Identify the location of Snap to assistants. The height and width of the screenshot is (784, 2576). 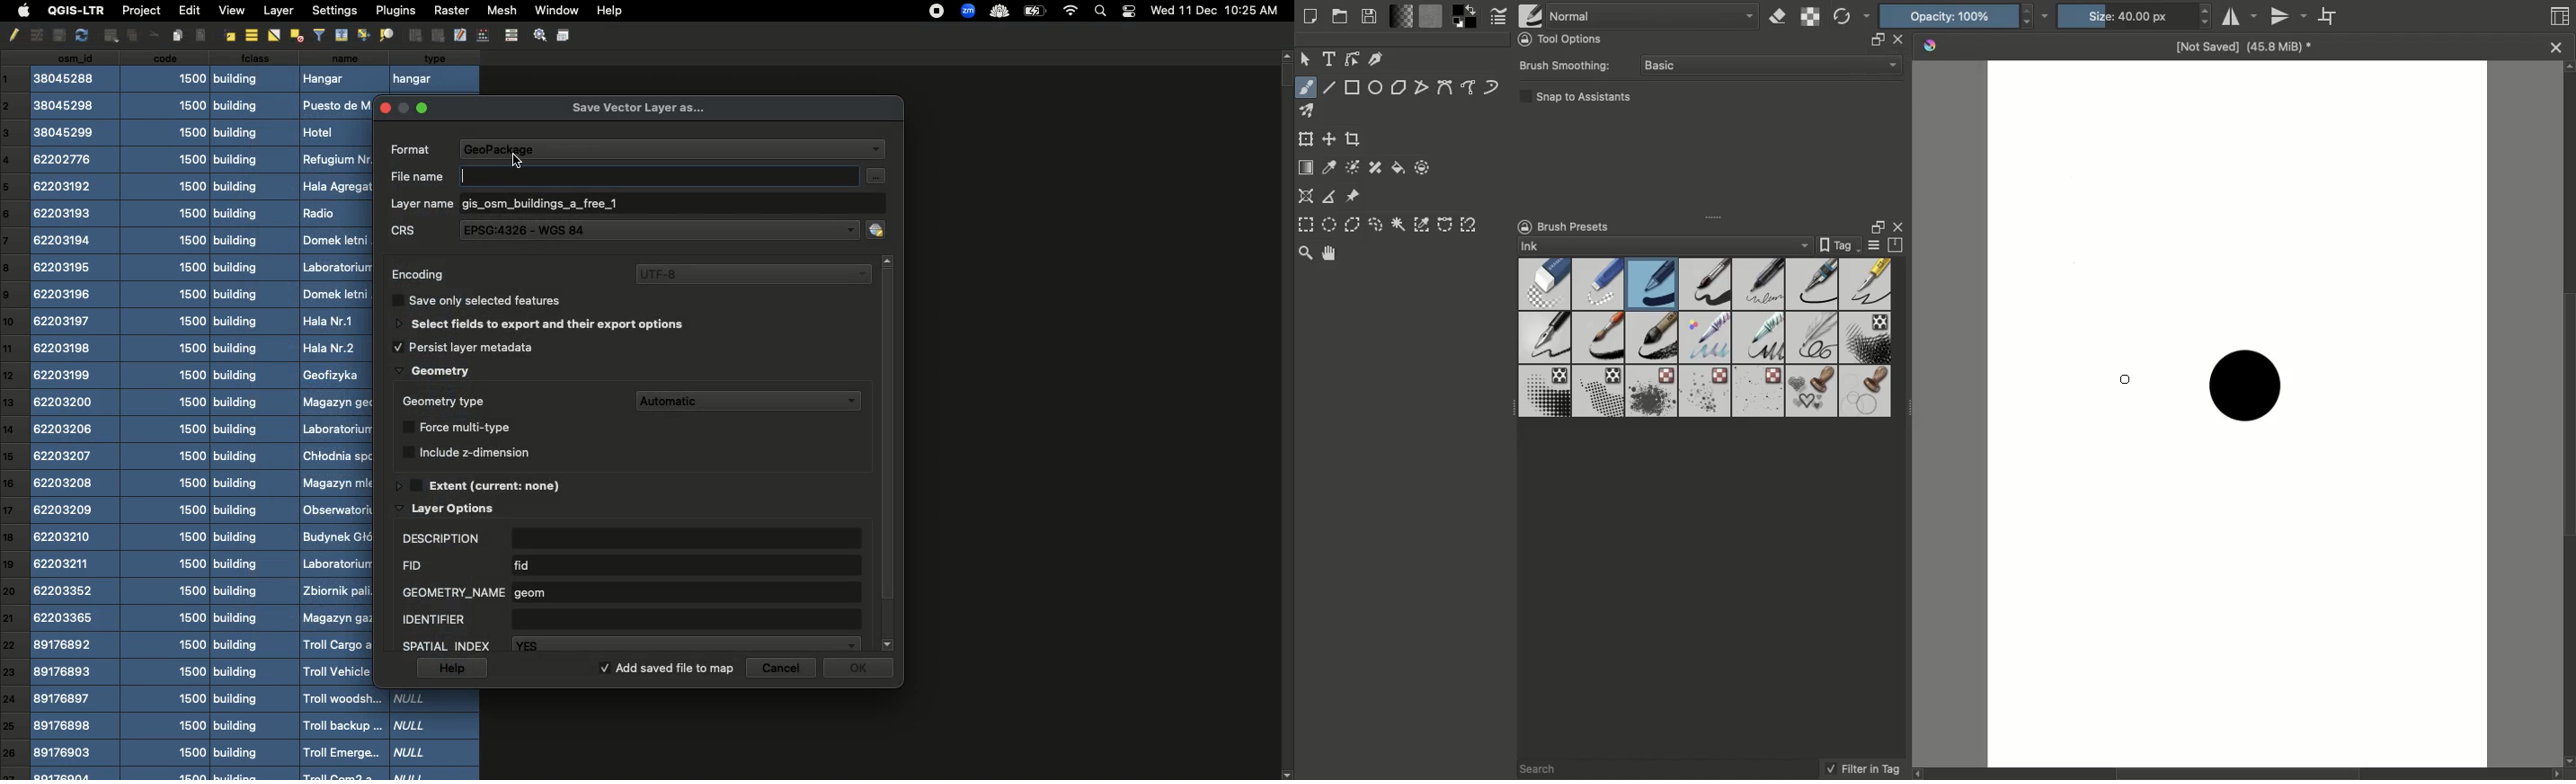
(1577, 101).